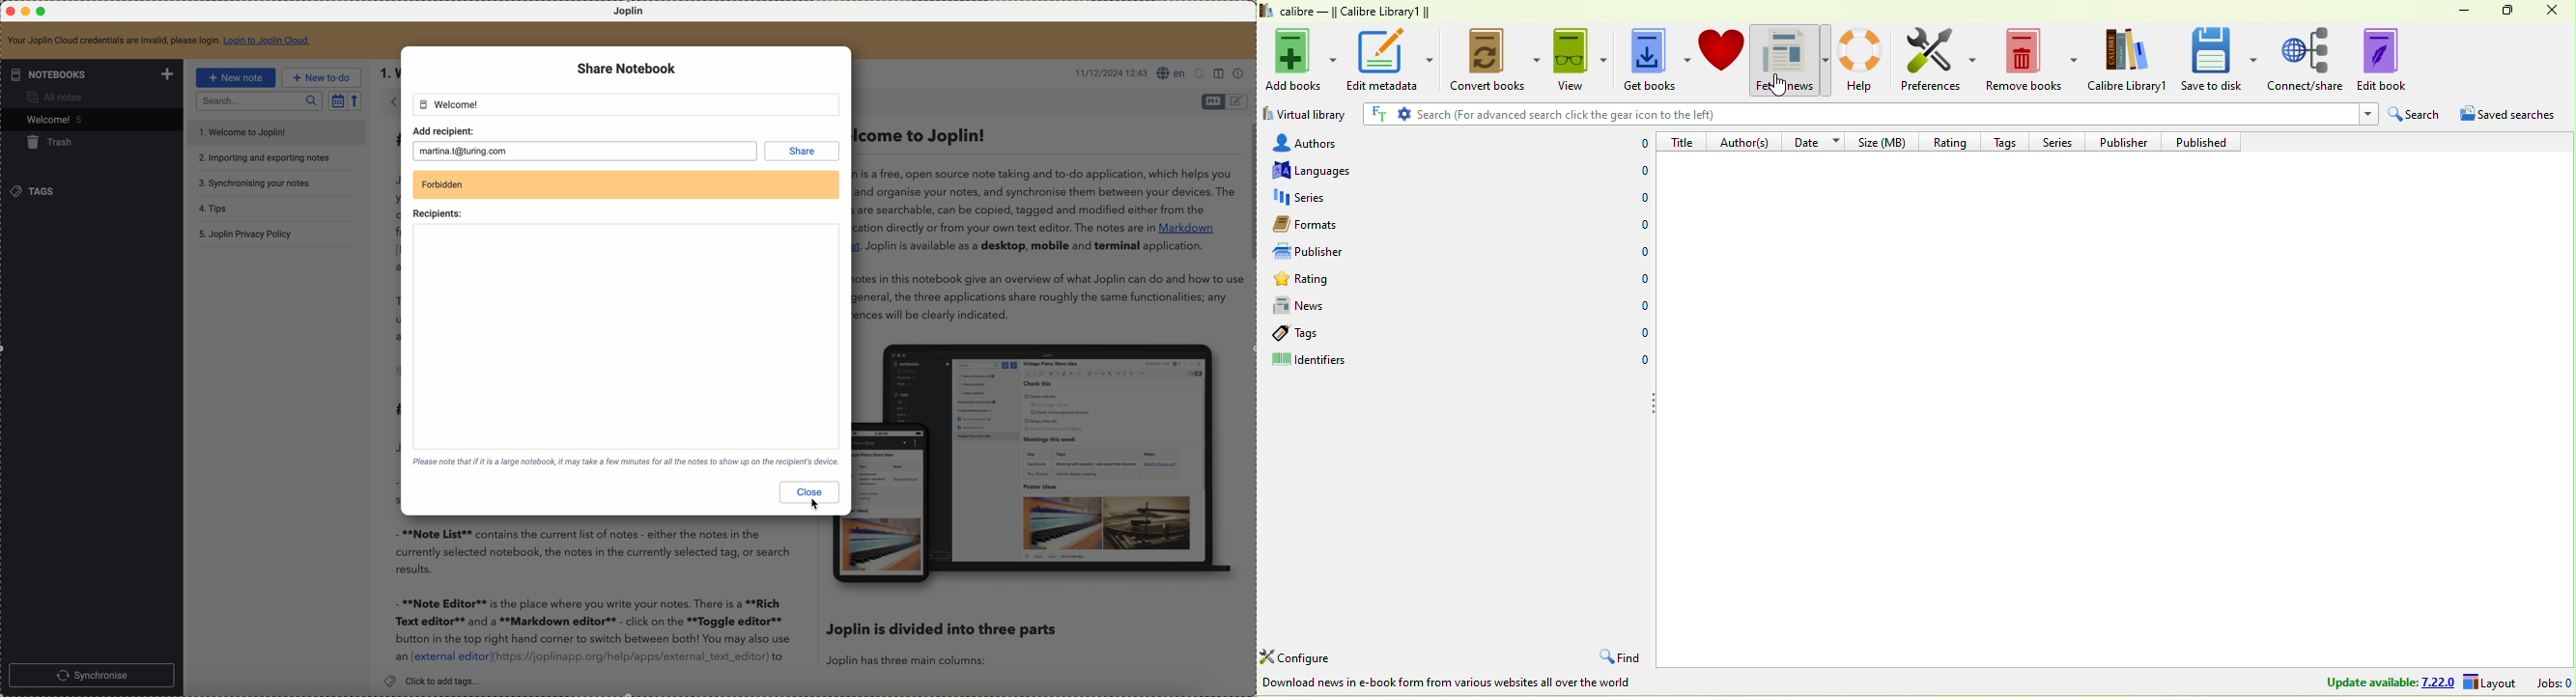 The height and width of the screenshot is (700, 2576). What do you see at coordinates (90, 122) in the screenshot?
I see `click on welcome note` at bounding box center [90, 122].